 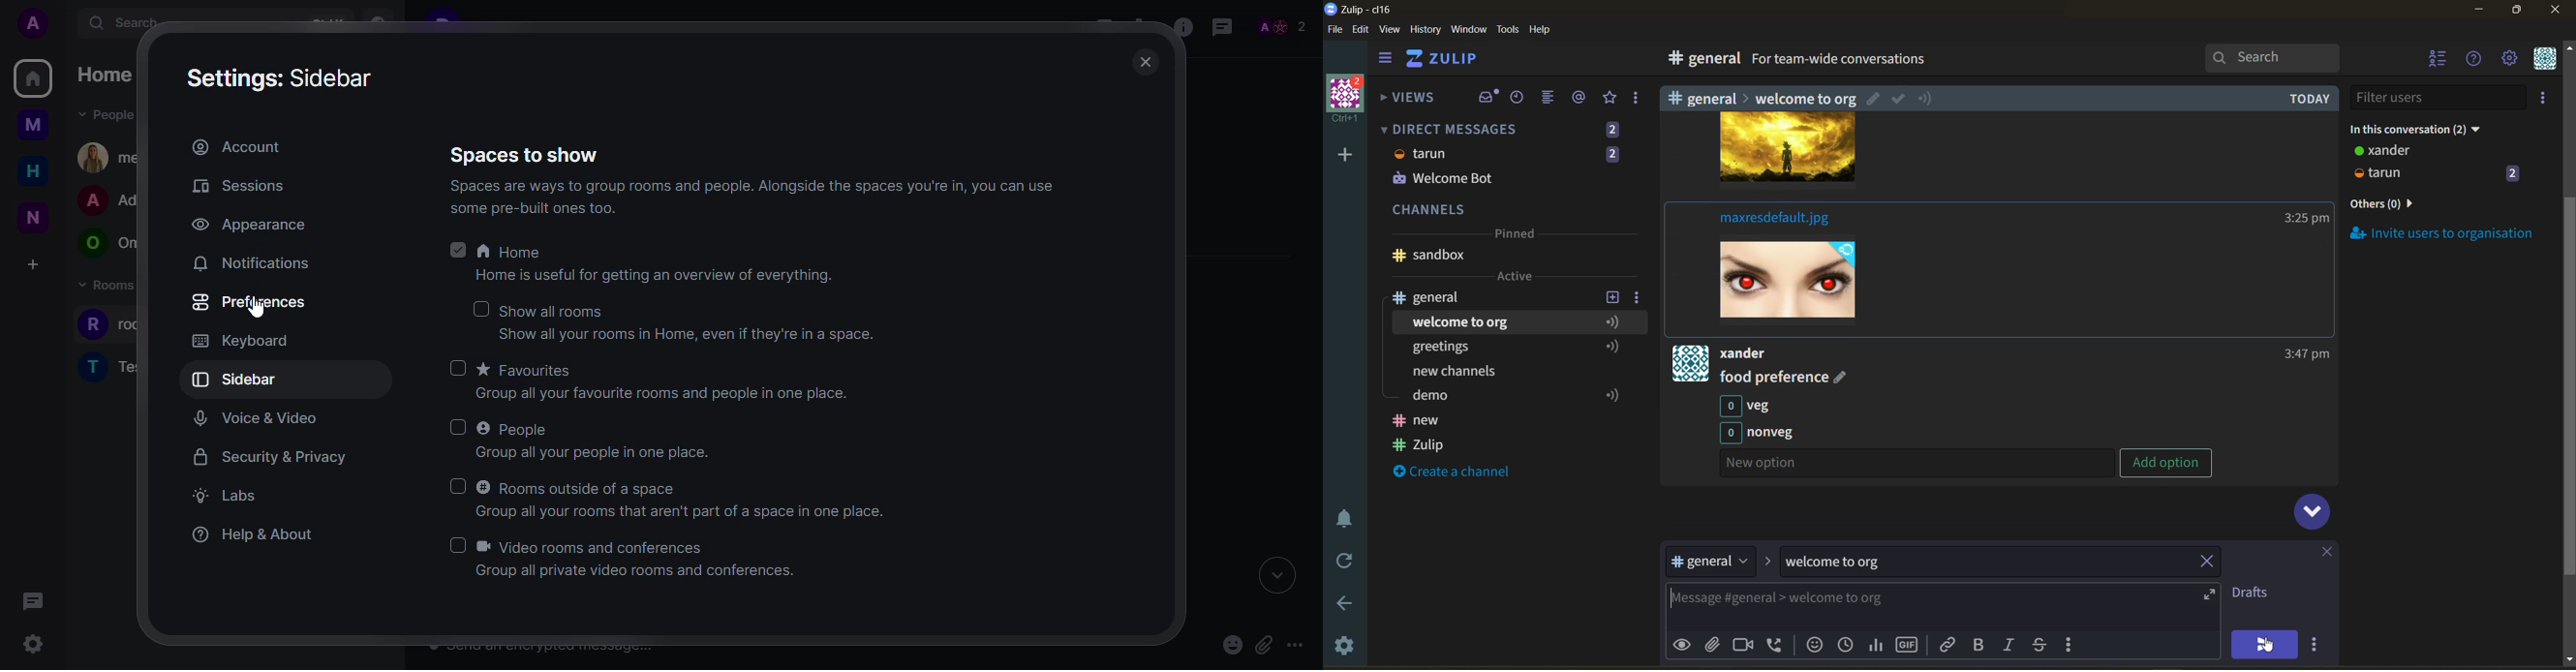 I want to click on voice video, so click(x=257, y=418).